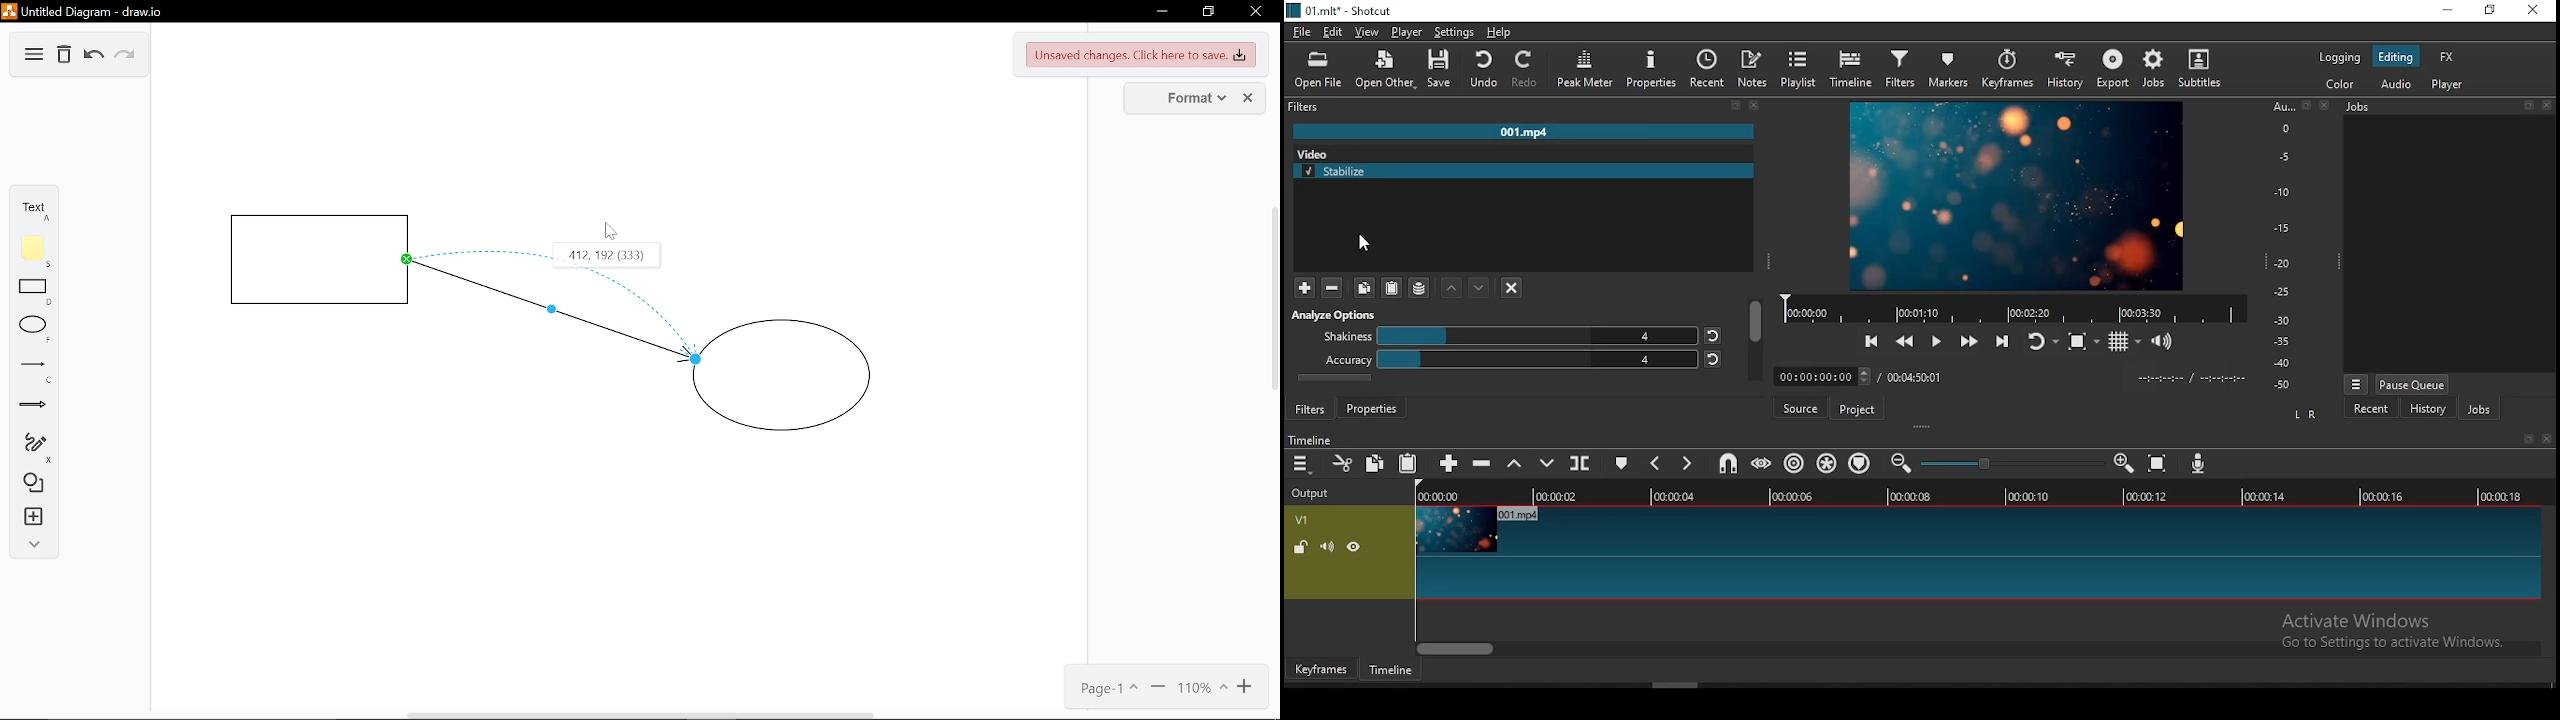  What do you see at coordinates (1159, 10) in the screenshot?
I see `Minimize` at bounding box center [1159, 10].